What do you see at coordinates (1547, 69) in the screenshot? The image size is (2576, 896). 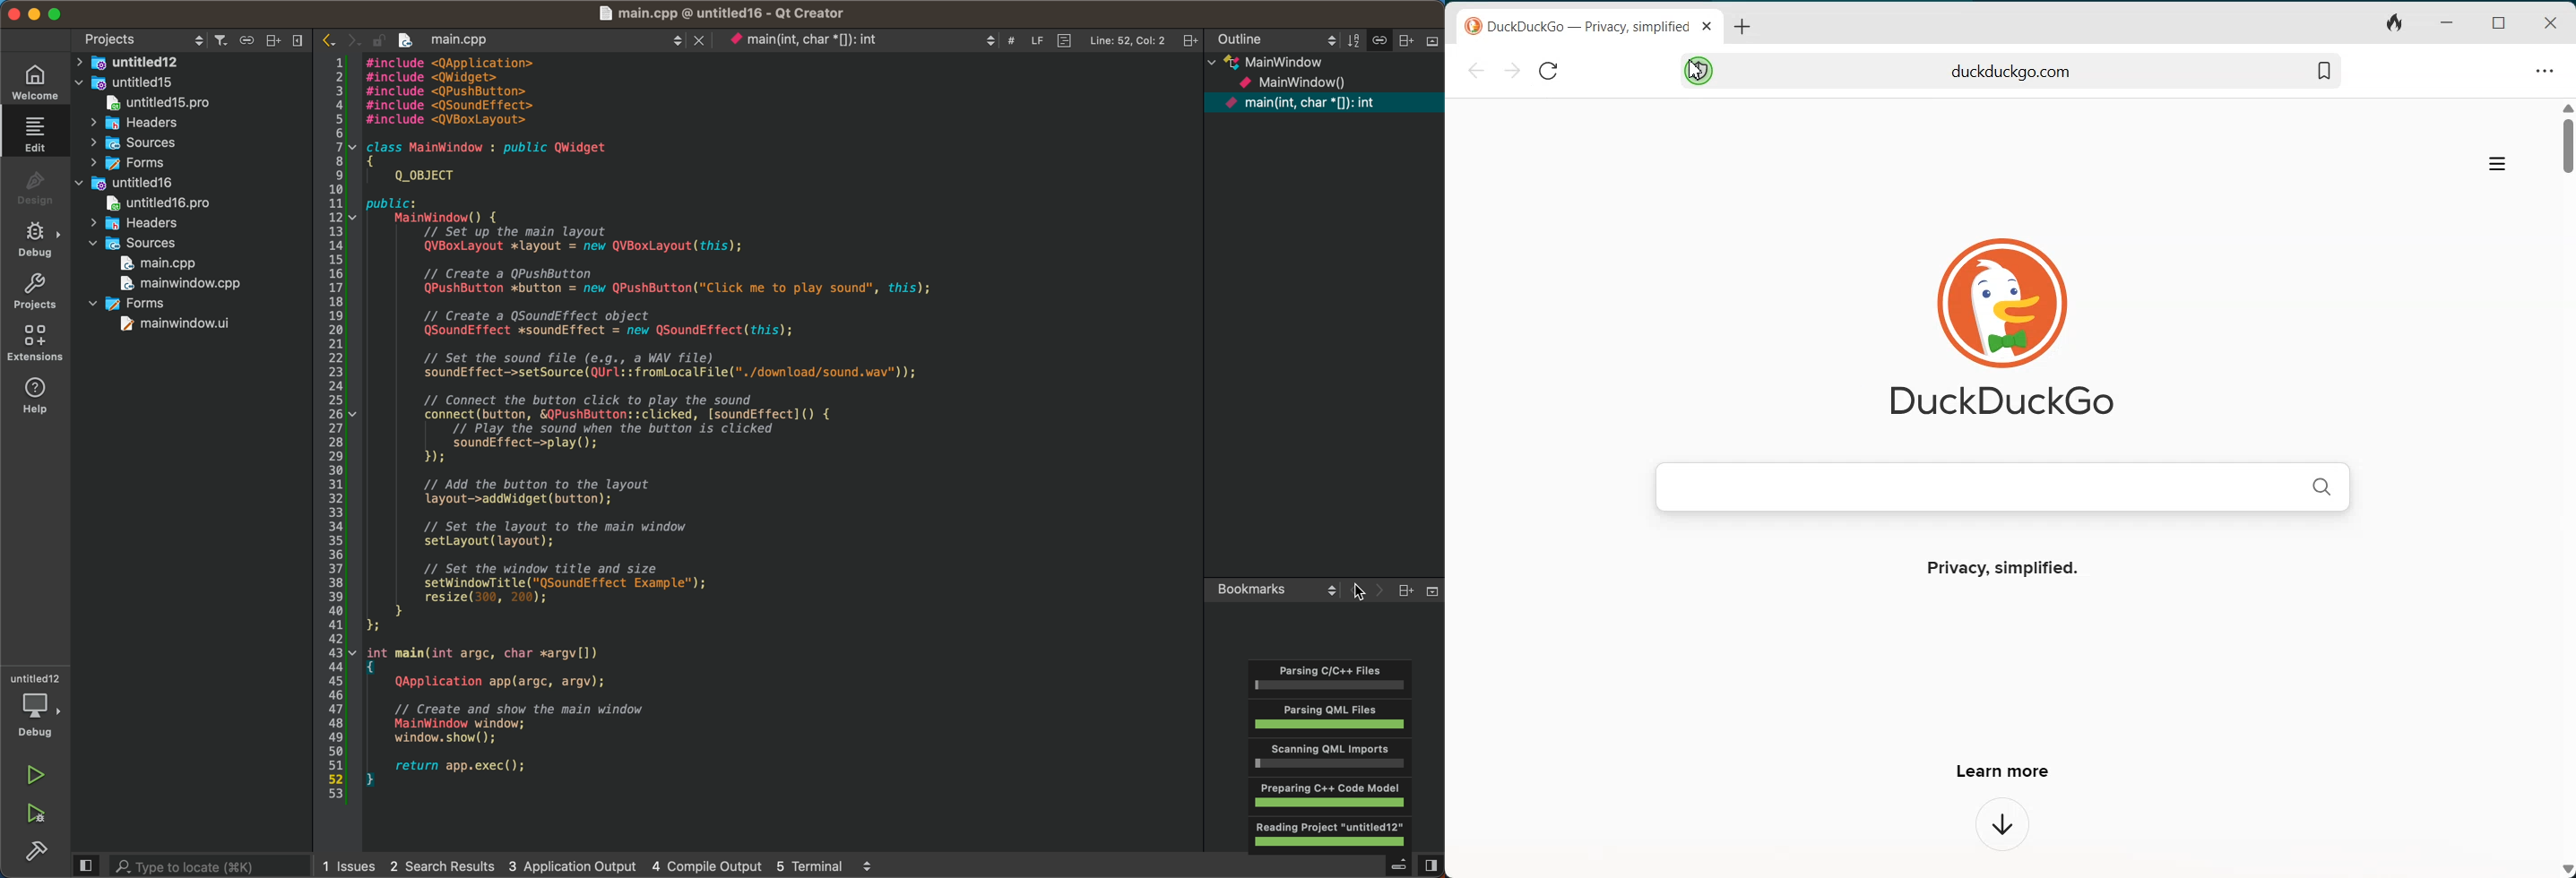 I see `Reload` at bounding box center [1547, 69].